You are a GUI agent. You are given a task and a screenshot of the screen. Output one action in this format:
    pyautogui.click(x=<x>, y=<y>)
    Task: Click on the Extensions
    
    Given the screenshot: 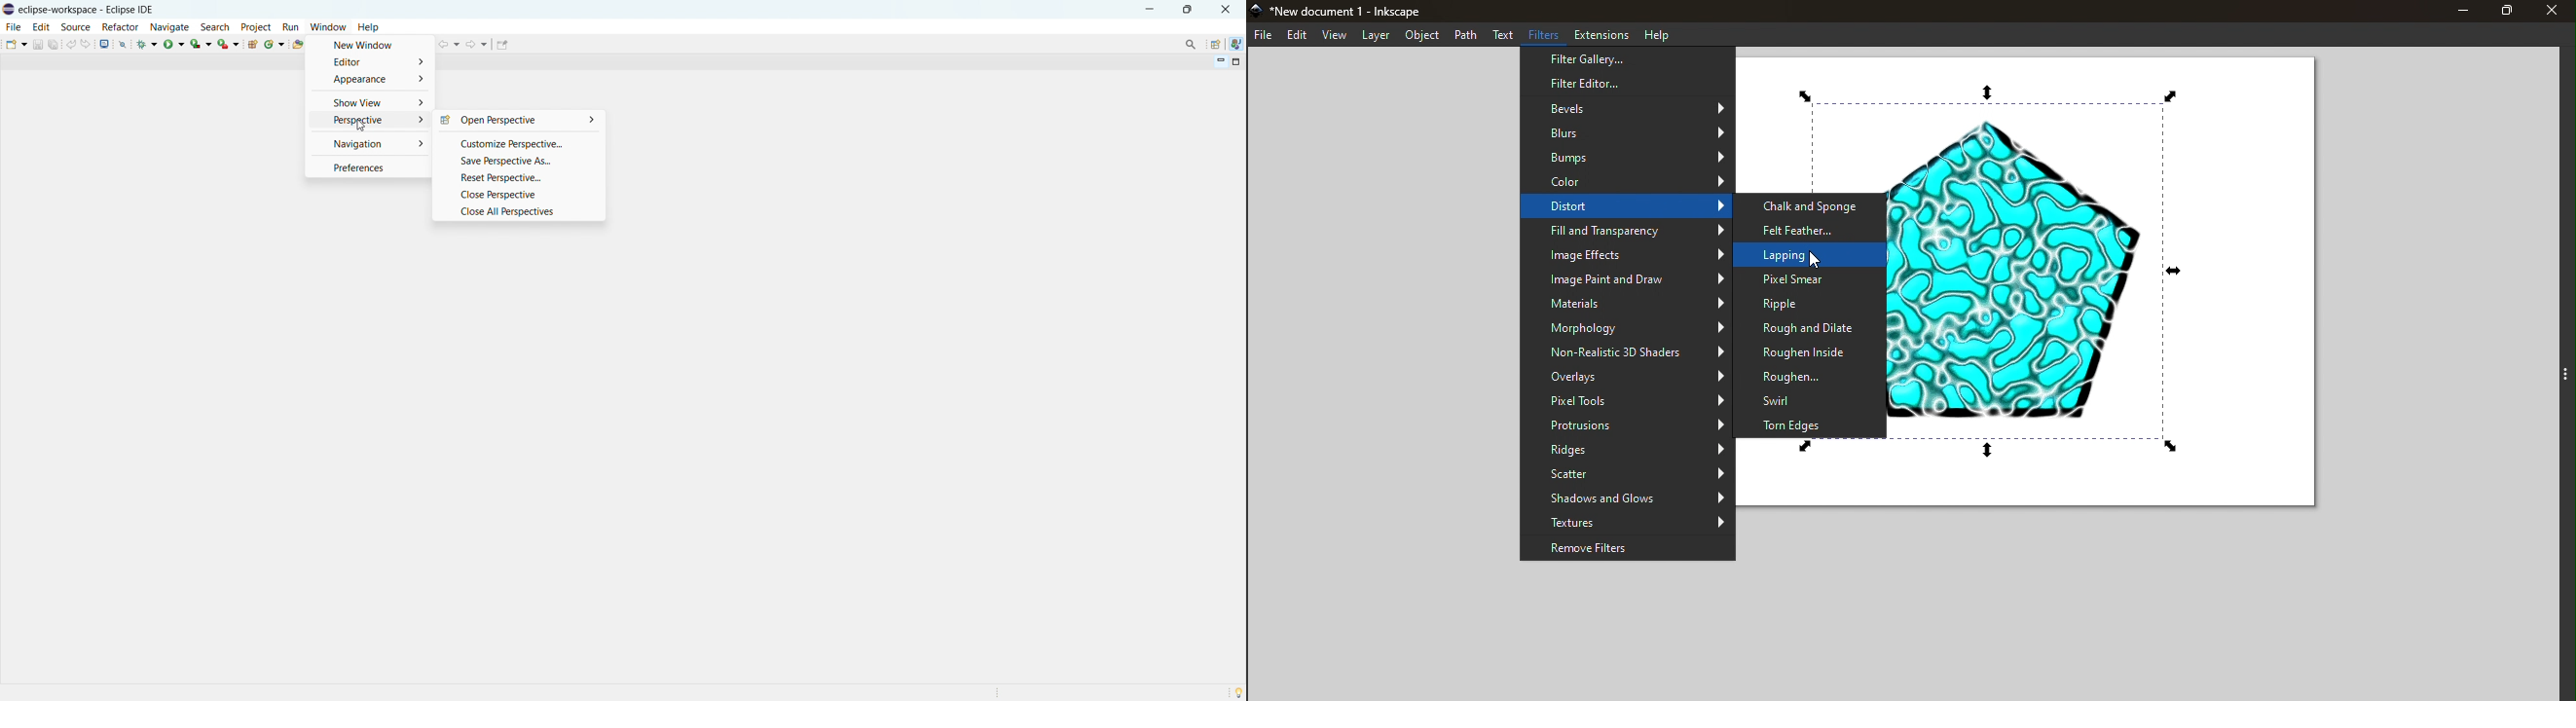 What is the action you would take?
    pyautogui.click(x=1602, y=33)
    